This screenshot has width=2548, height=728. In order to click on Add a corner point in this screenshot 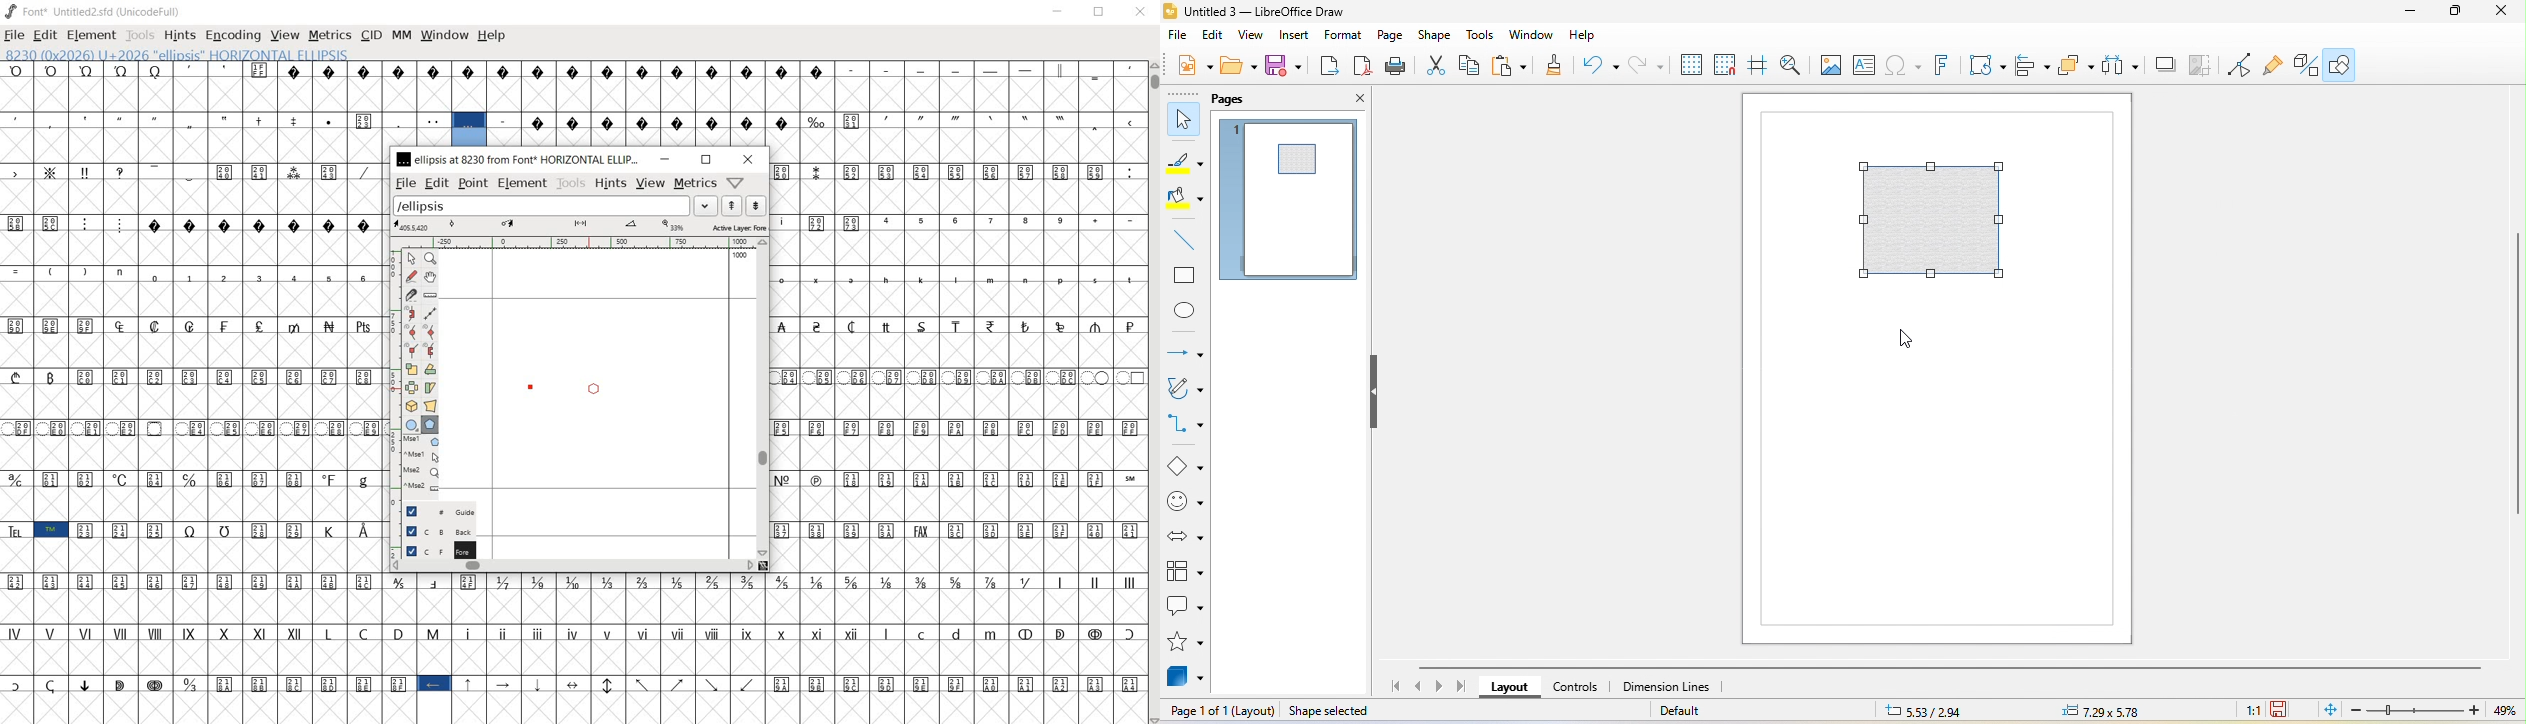, I will do `click(410, 350)`.